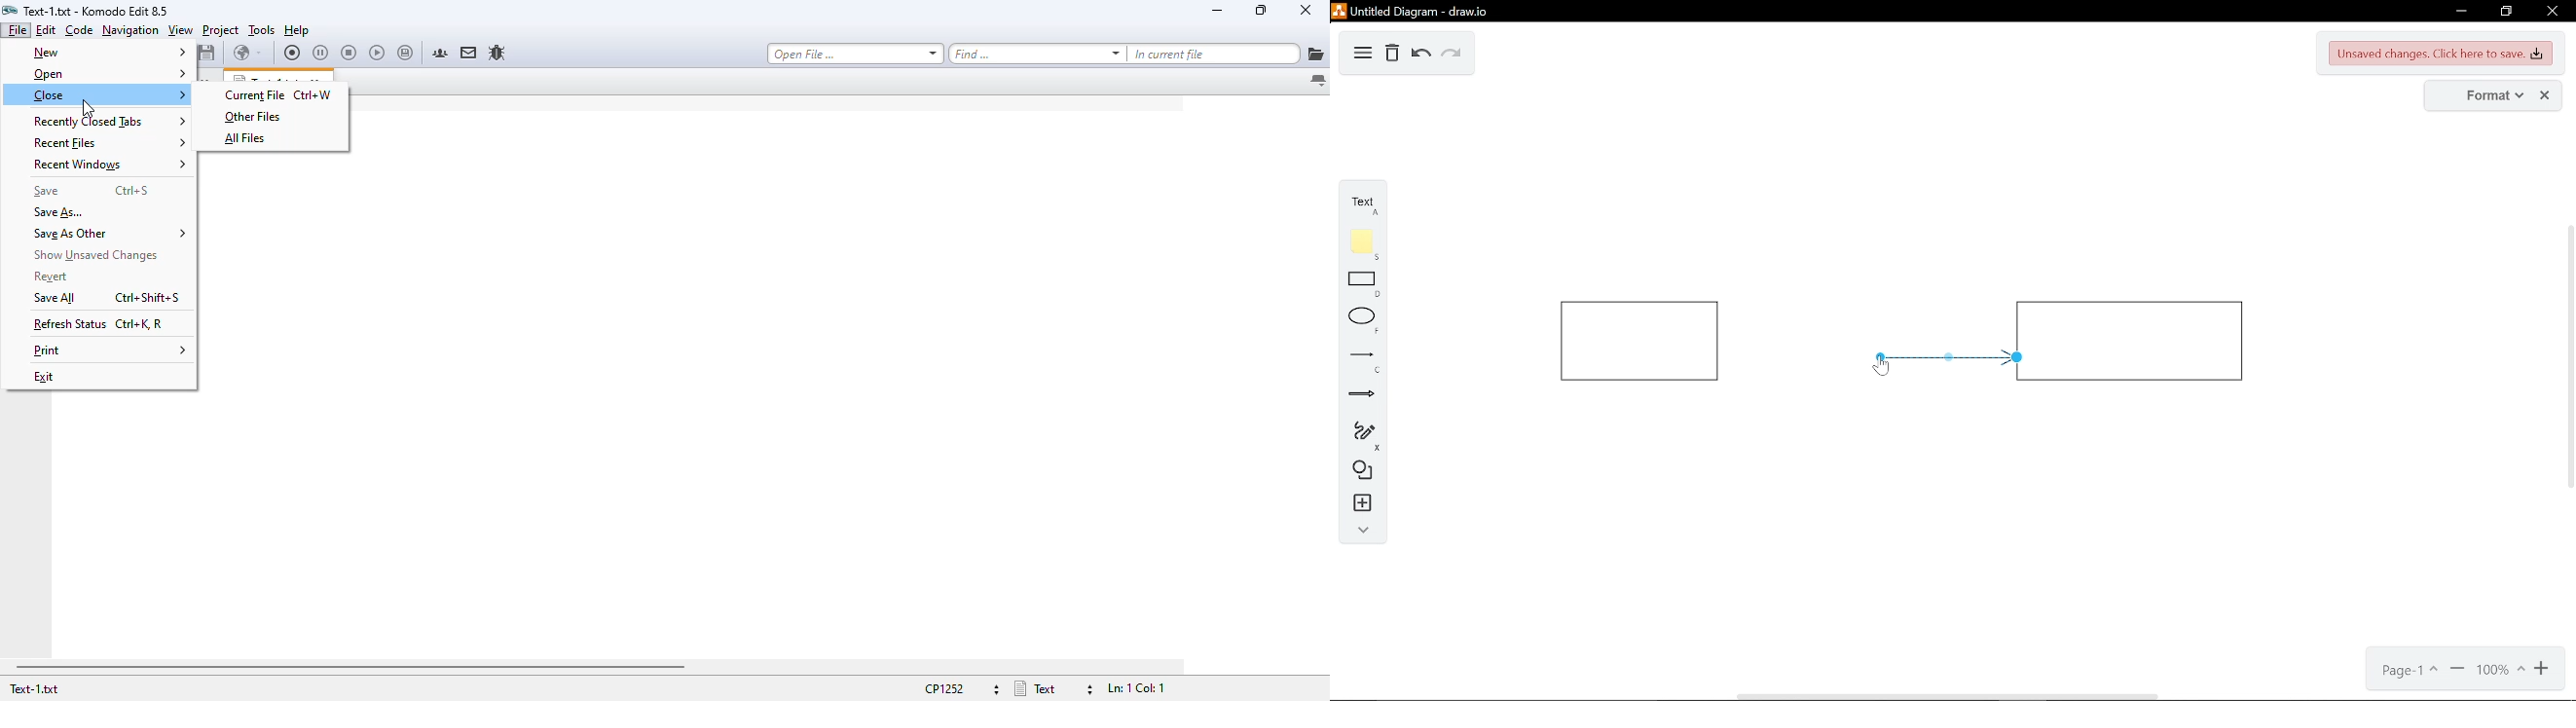 Image resolution: width=2576 pixels, height=728 pixels. What do you see at coordinates (440, 53) in the screenshot?
I see `komodo community` at bounding box center [440, 53].